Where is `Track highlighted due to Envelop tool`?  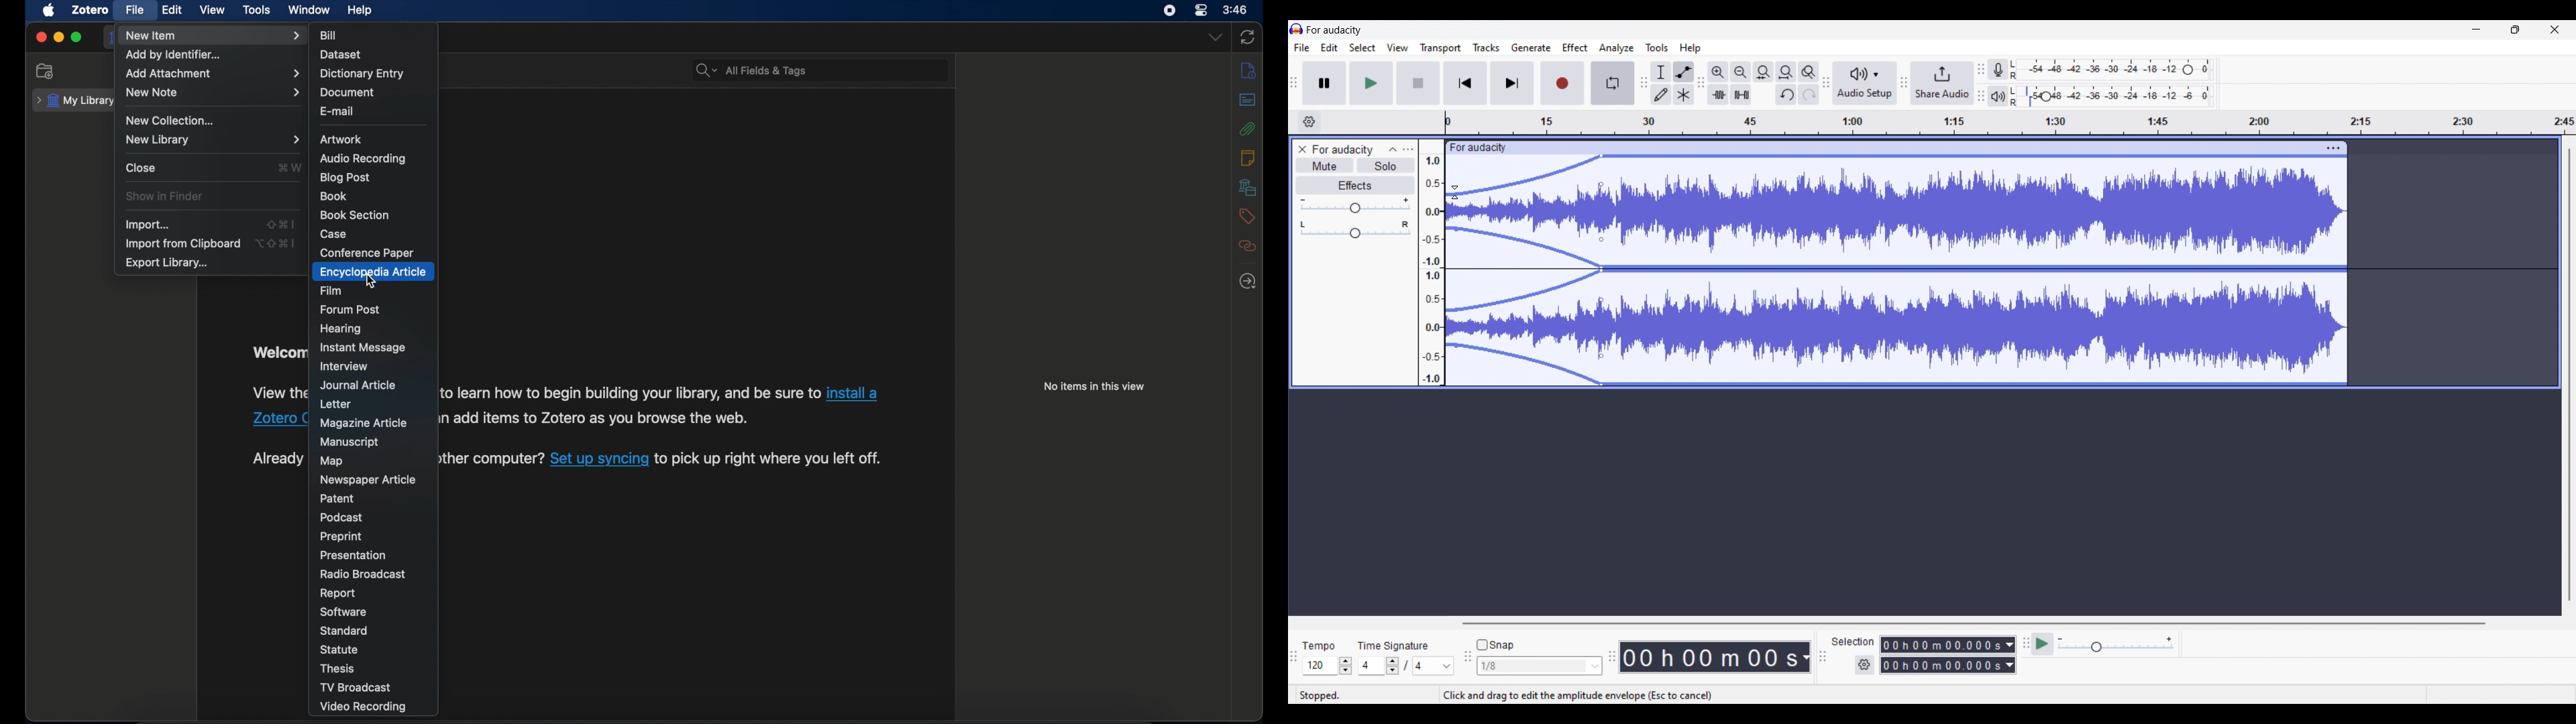
Track highlighted due to Envelop tool is located at coordinates (1896, 270).